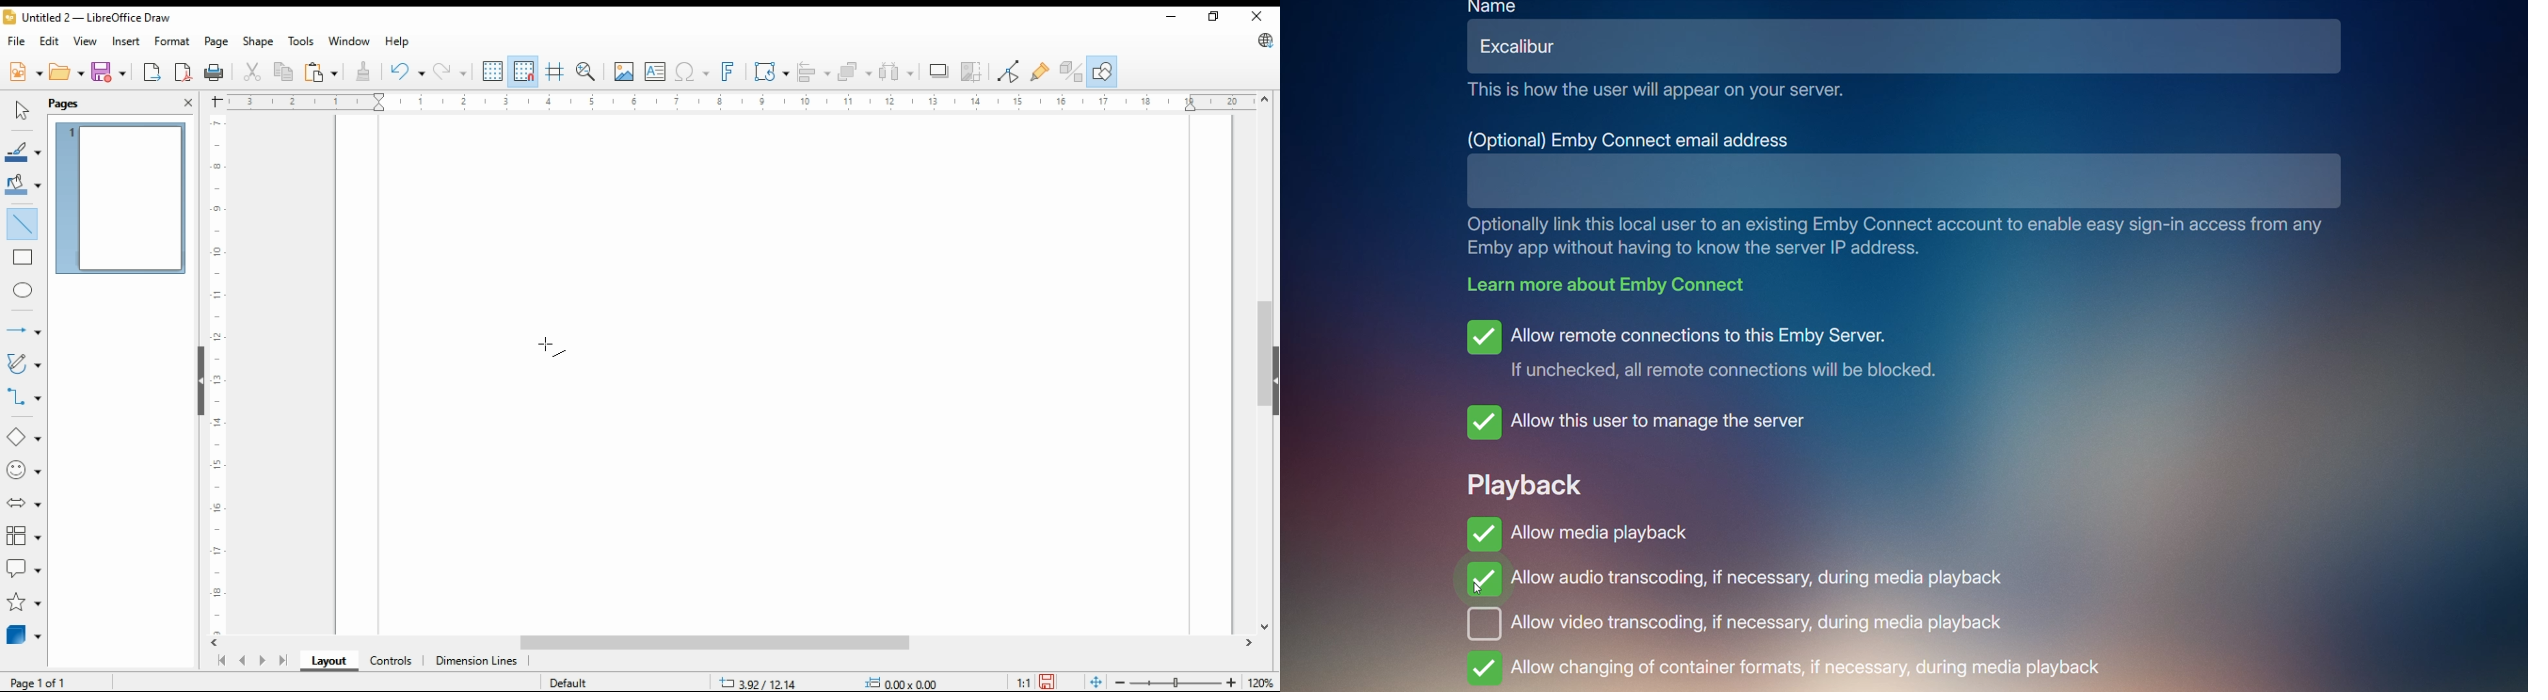 Image resolution: width=2548 pixels, height=700 pixels. Describe the element at coordinates (40, 682) in the screenshot. I see `page 1 of 1` at that location.